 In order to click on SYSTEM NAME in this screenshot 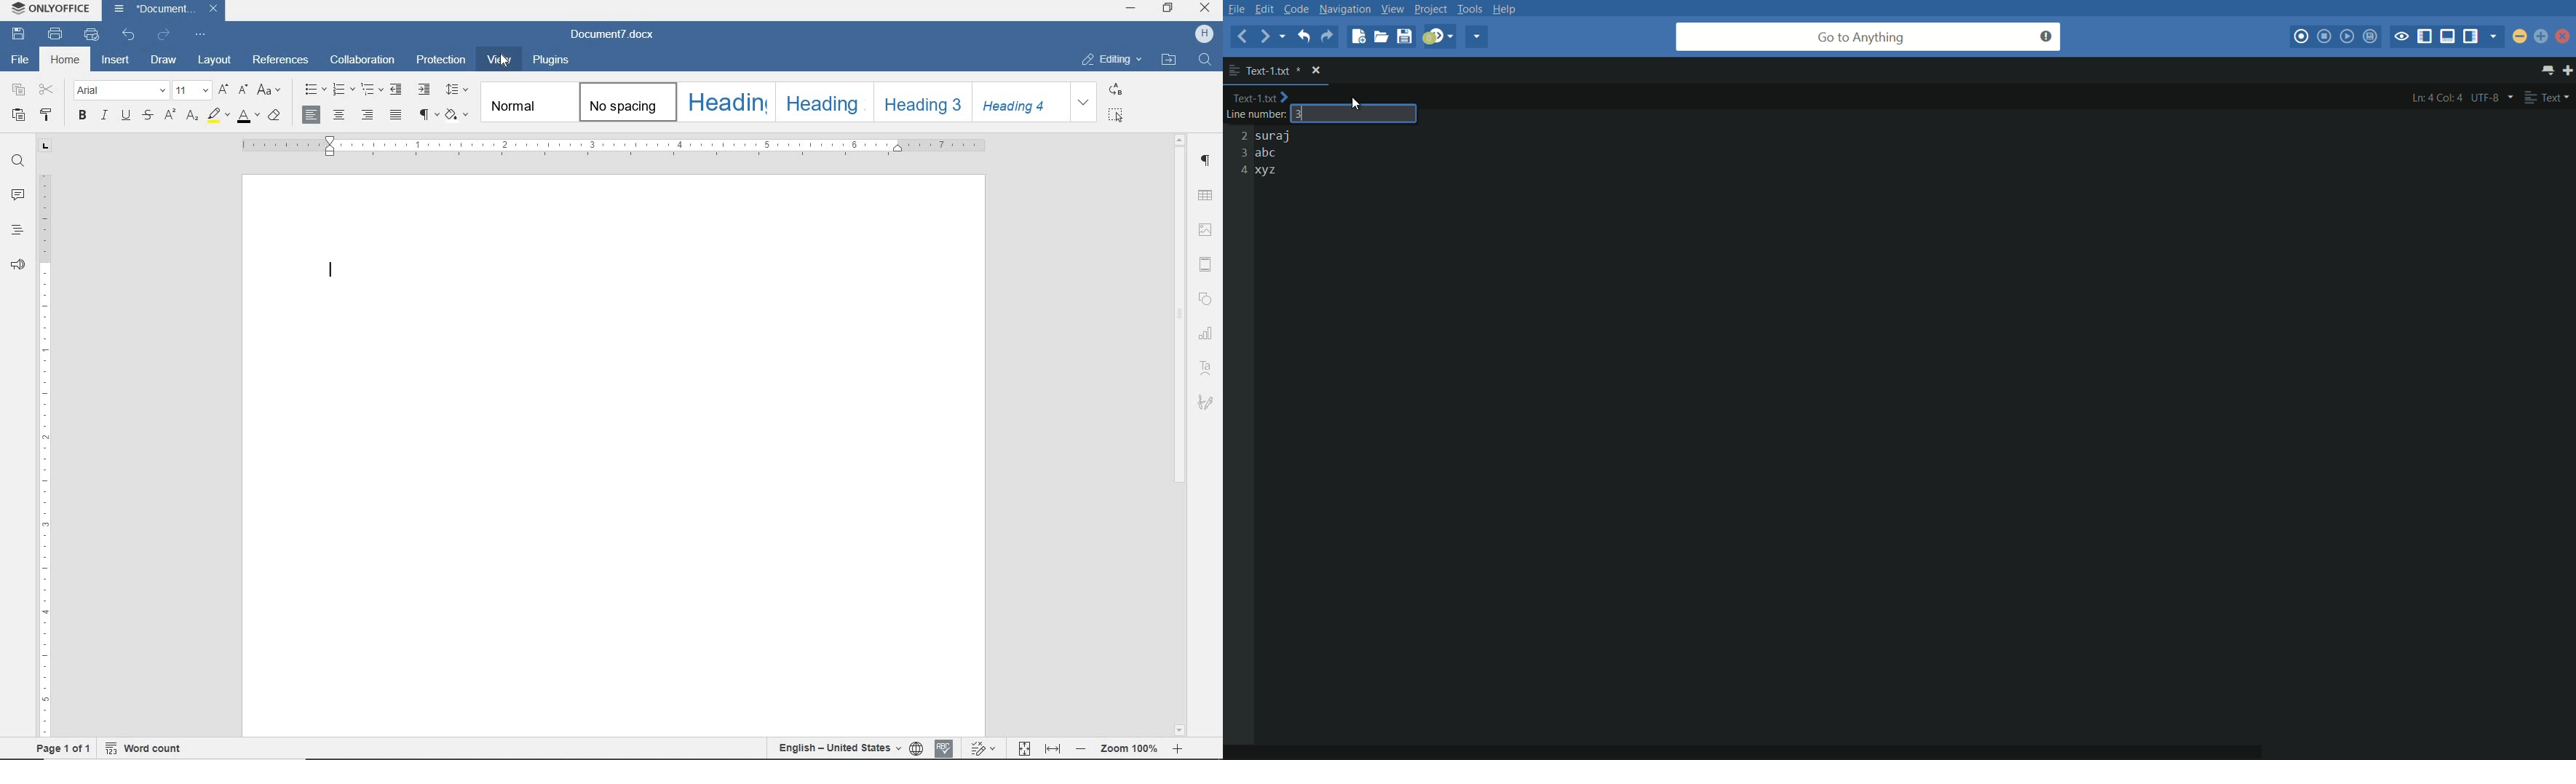, I will do `click(48, 10)`.